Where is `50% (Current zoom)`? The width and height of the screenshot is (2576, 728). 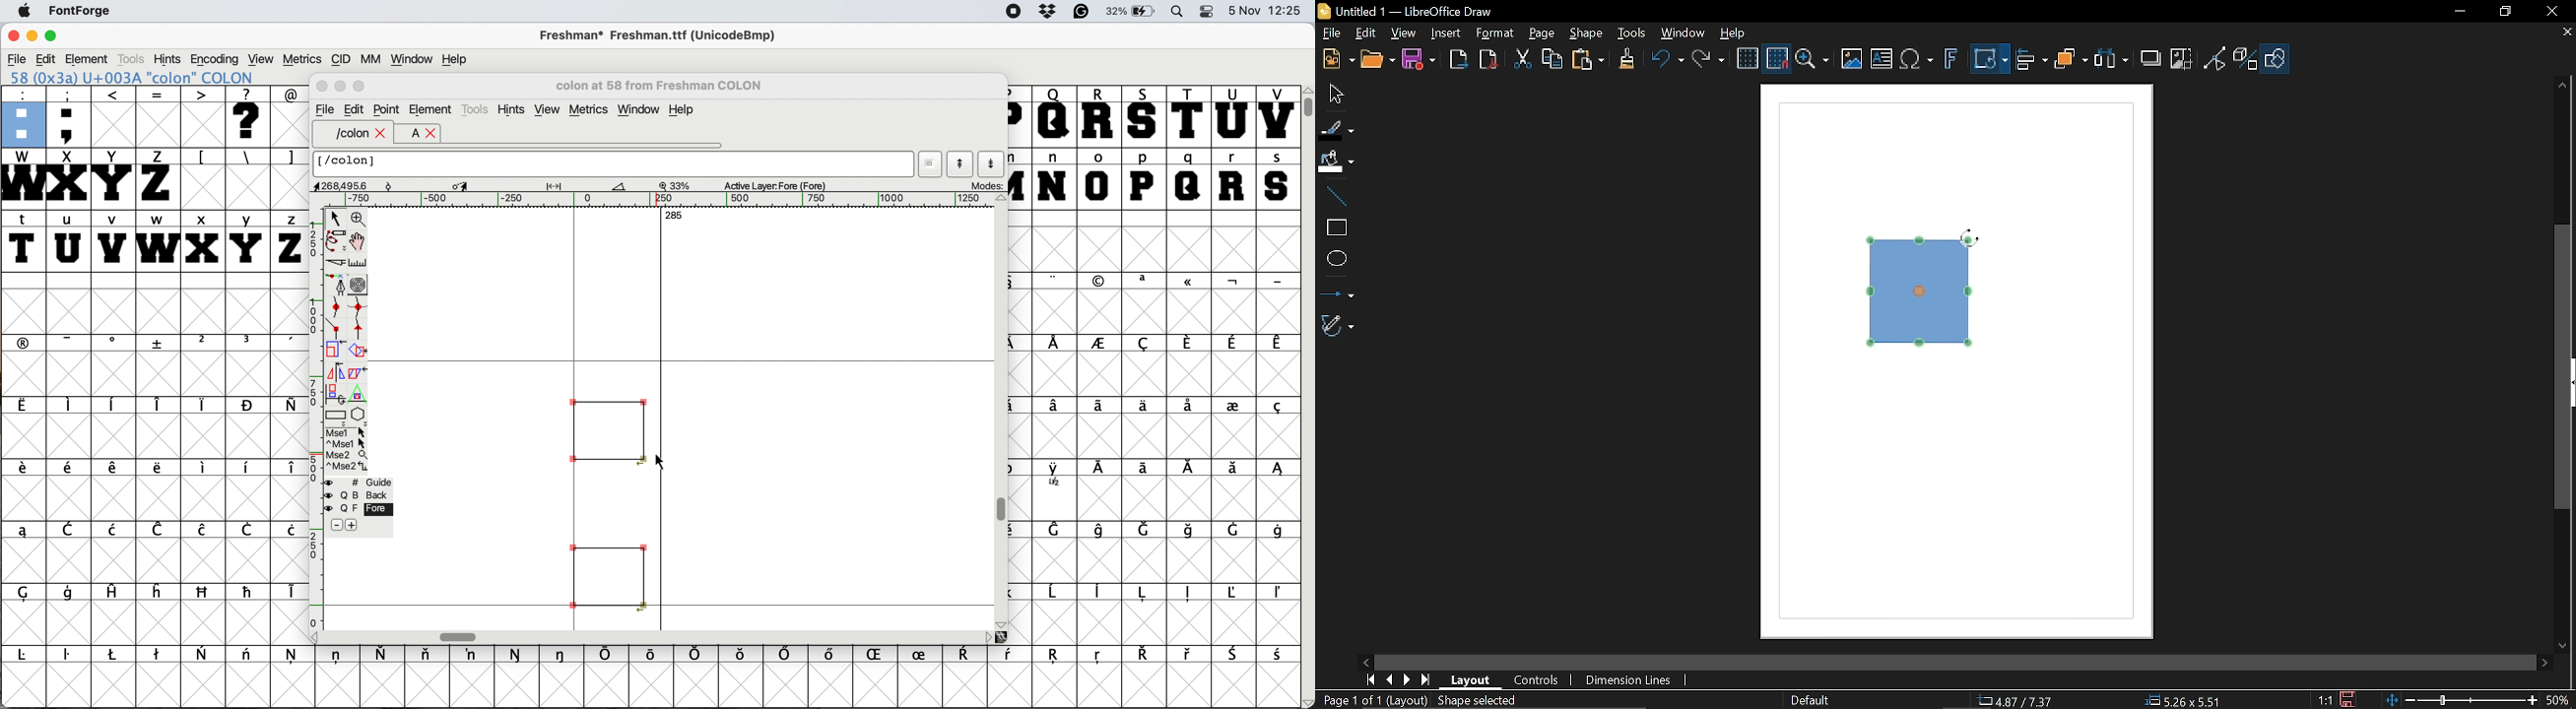 50% (Current zoom) is located at coordinates (2558, 698).